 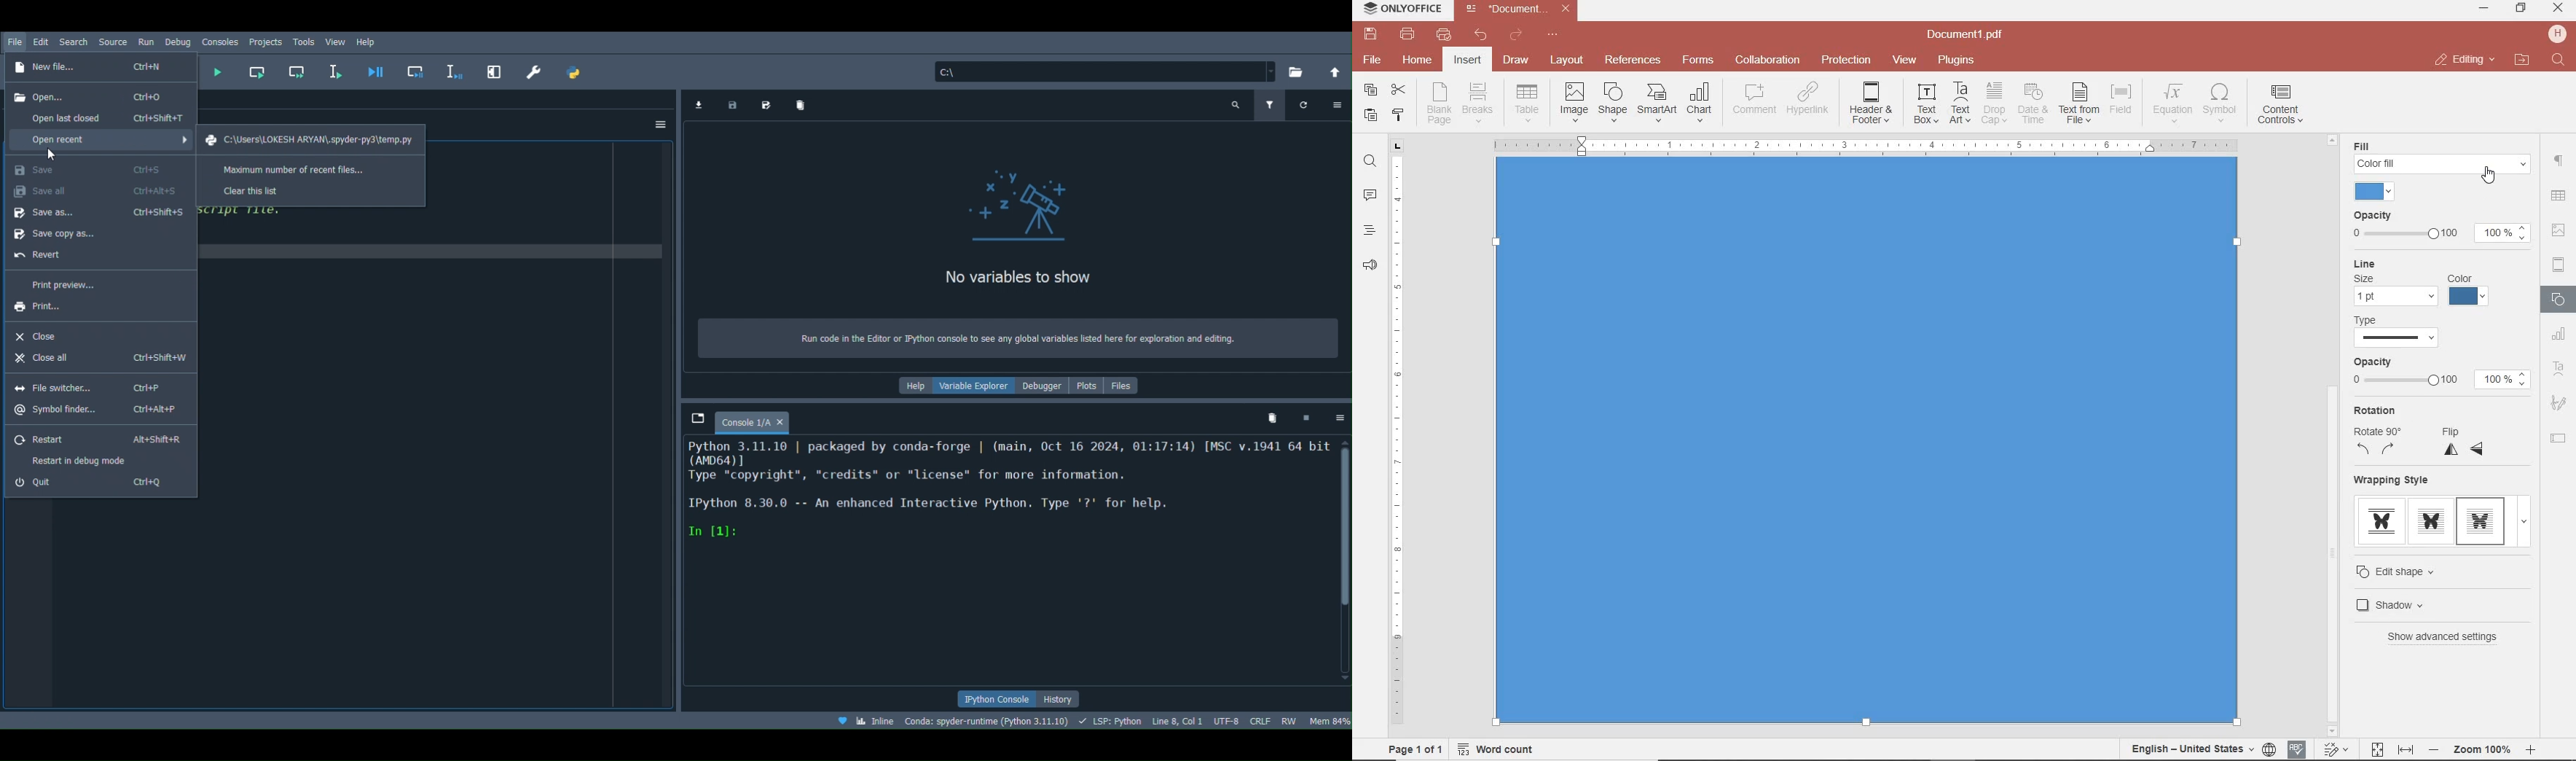 What do you see at coordinates (2440, 227) in the screenshot?
I see `OPACITY SETTINGS` at bounding box center [2440, 227].